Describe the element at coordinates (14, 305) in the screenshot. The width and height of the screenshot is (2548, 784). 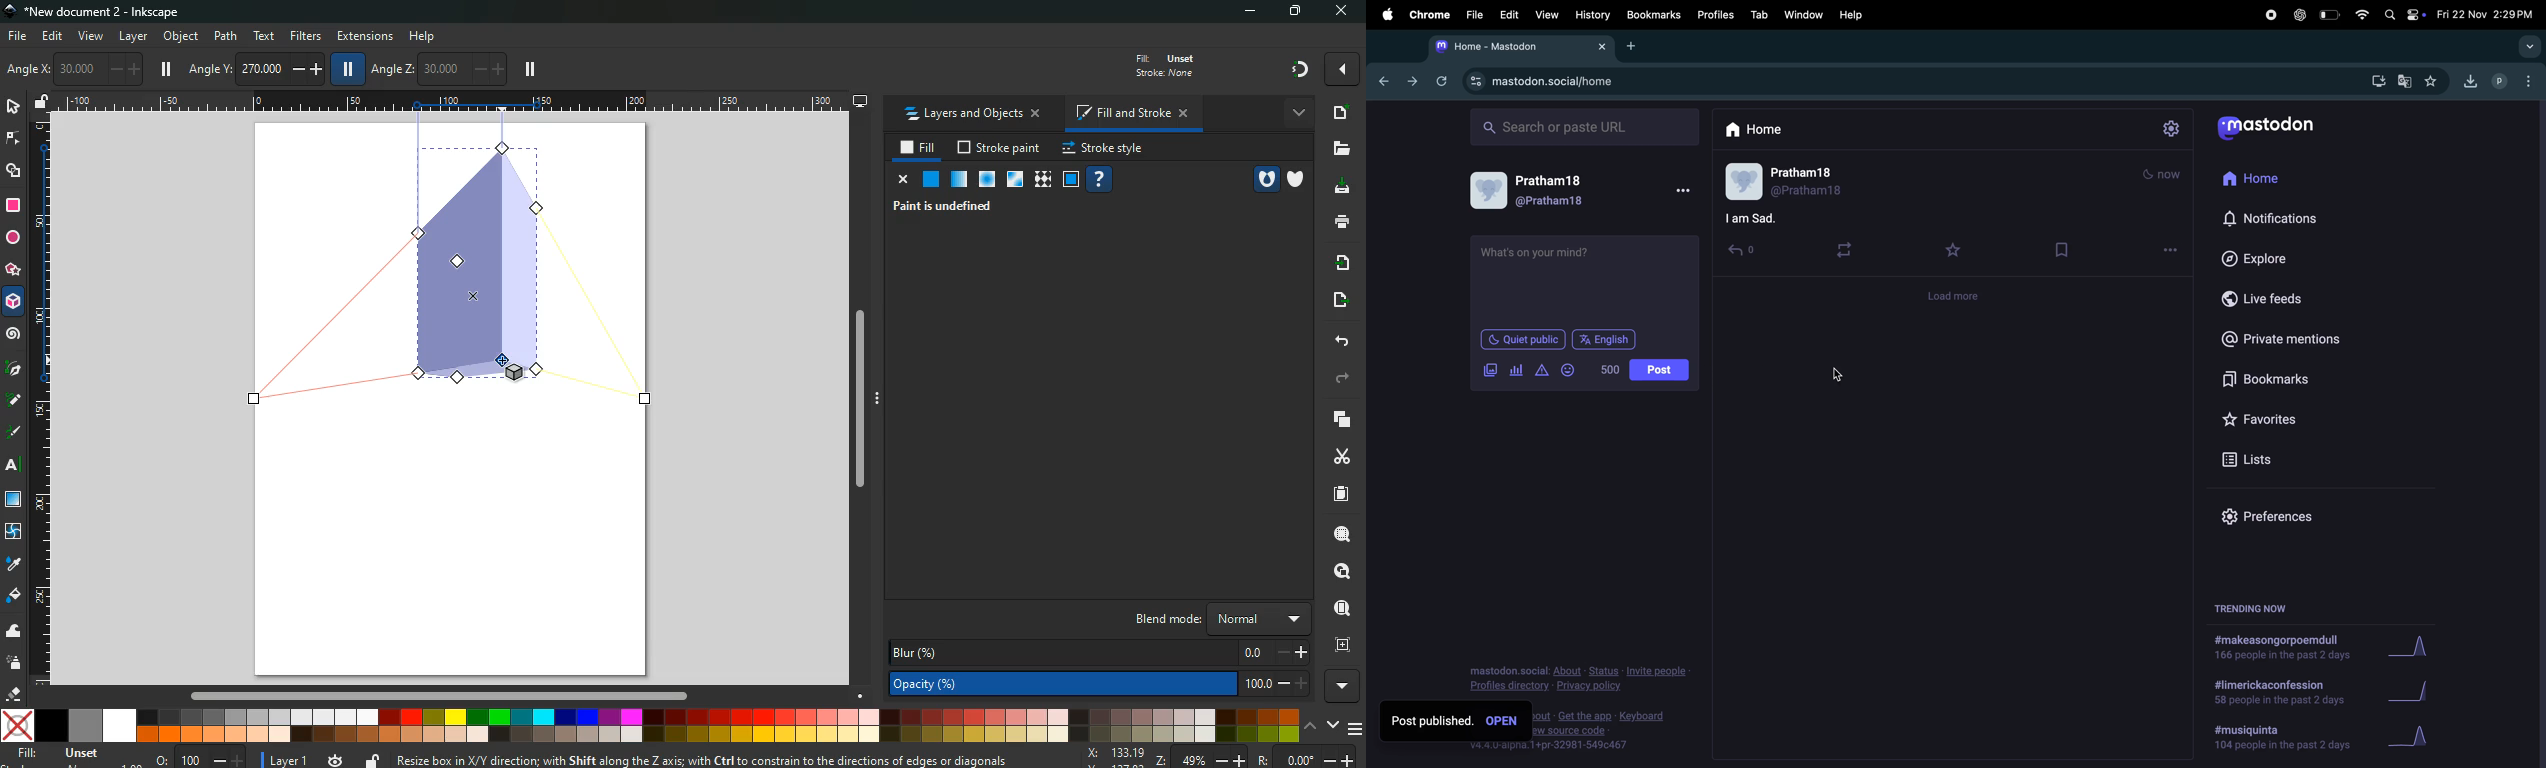
I see `3d box tool` at that location.